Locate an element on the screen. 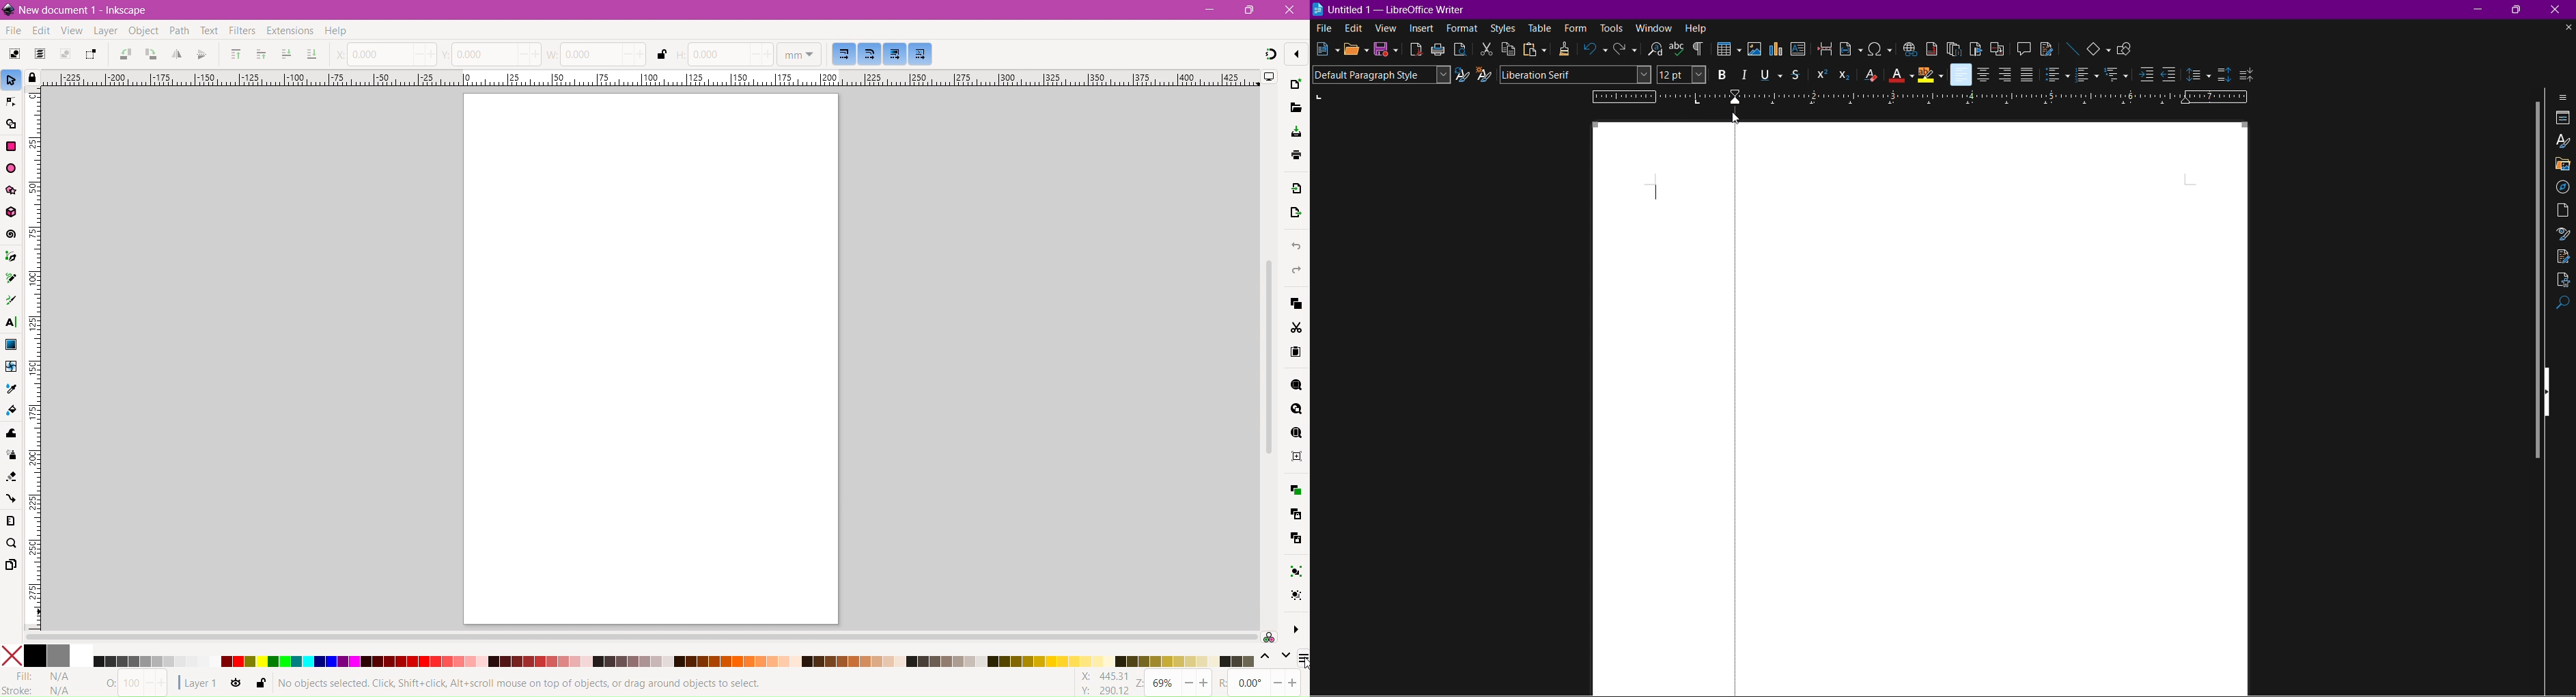  When scaling rectangles, scale the radii of rounded corners is located at coordinates (870, 53).